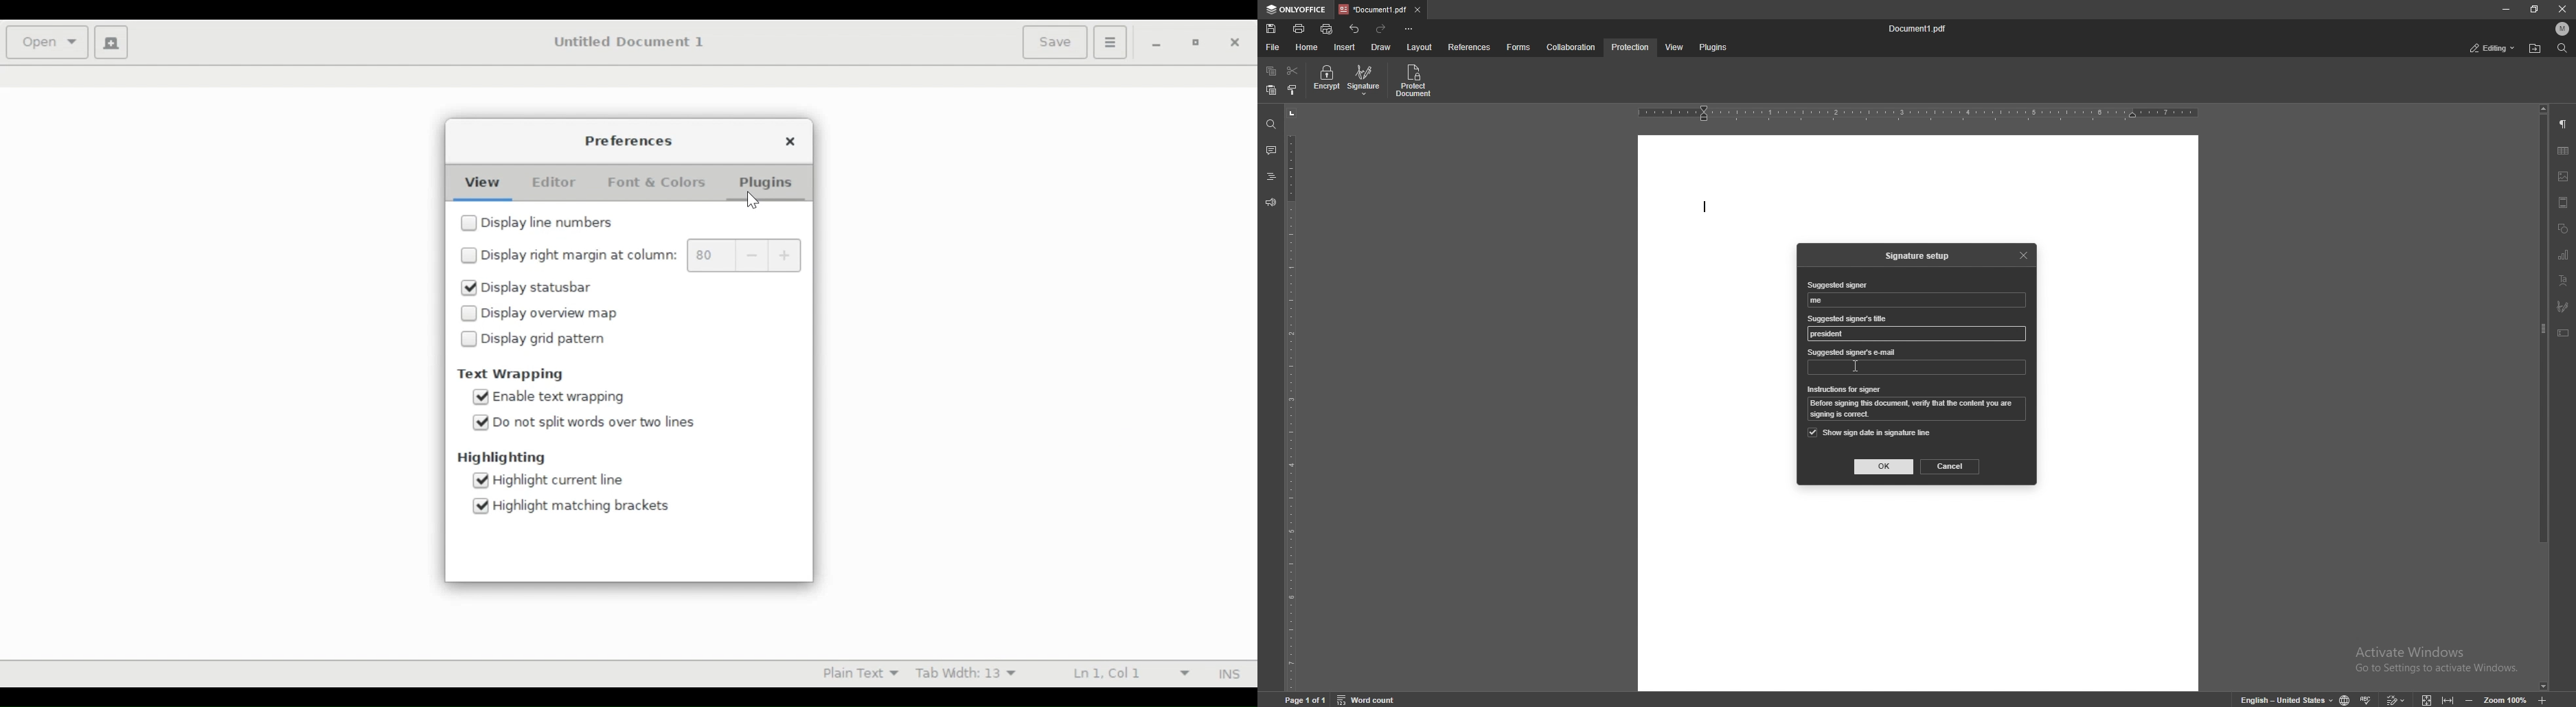 The height and width of the screenshot is (728, 2576). What do you see at coordinates (630, 142) in the screenshot?
I see `Preferences` at bounding box center [630, 142].